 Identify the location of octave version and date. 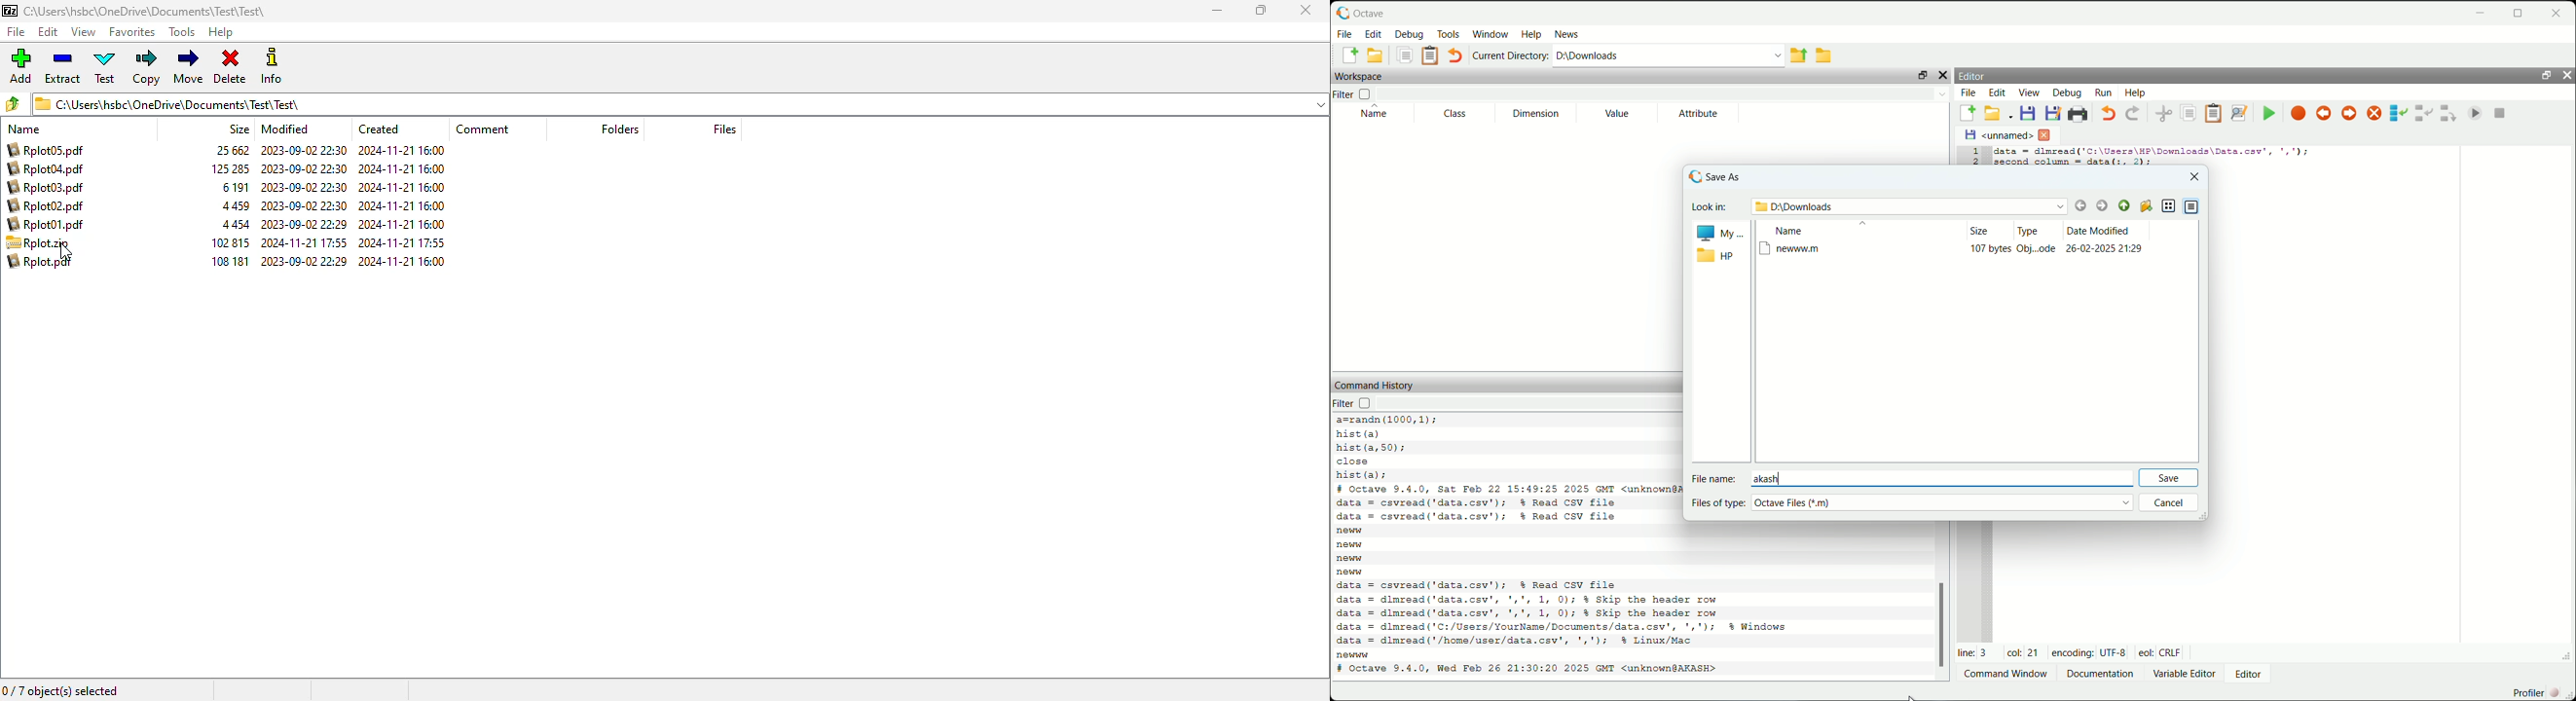
(1559, 670).